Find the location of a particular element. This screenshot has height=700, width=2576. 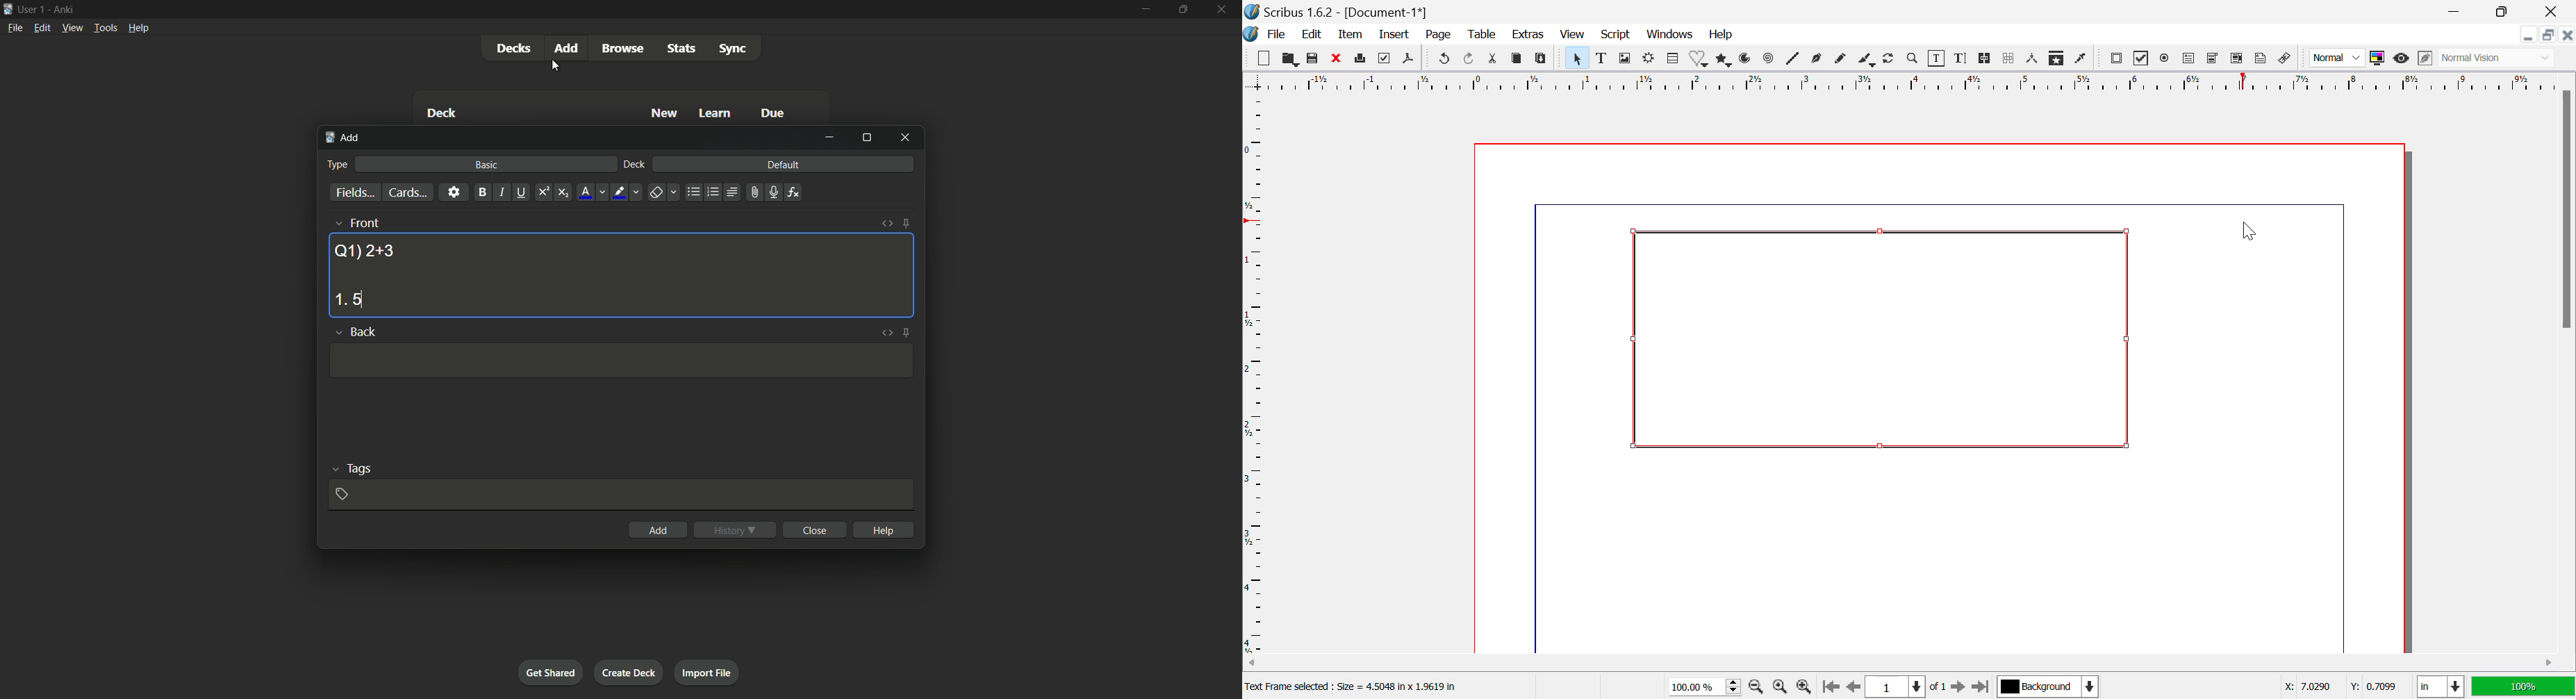

view menu is located at coordinates (71, 27).